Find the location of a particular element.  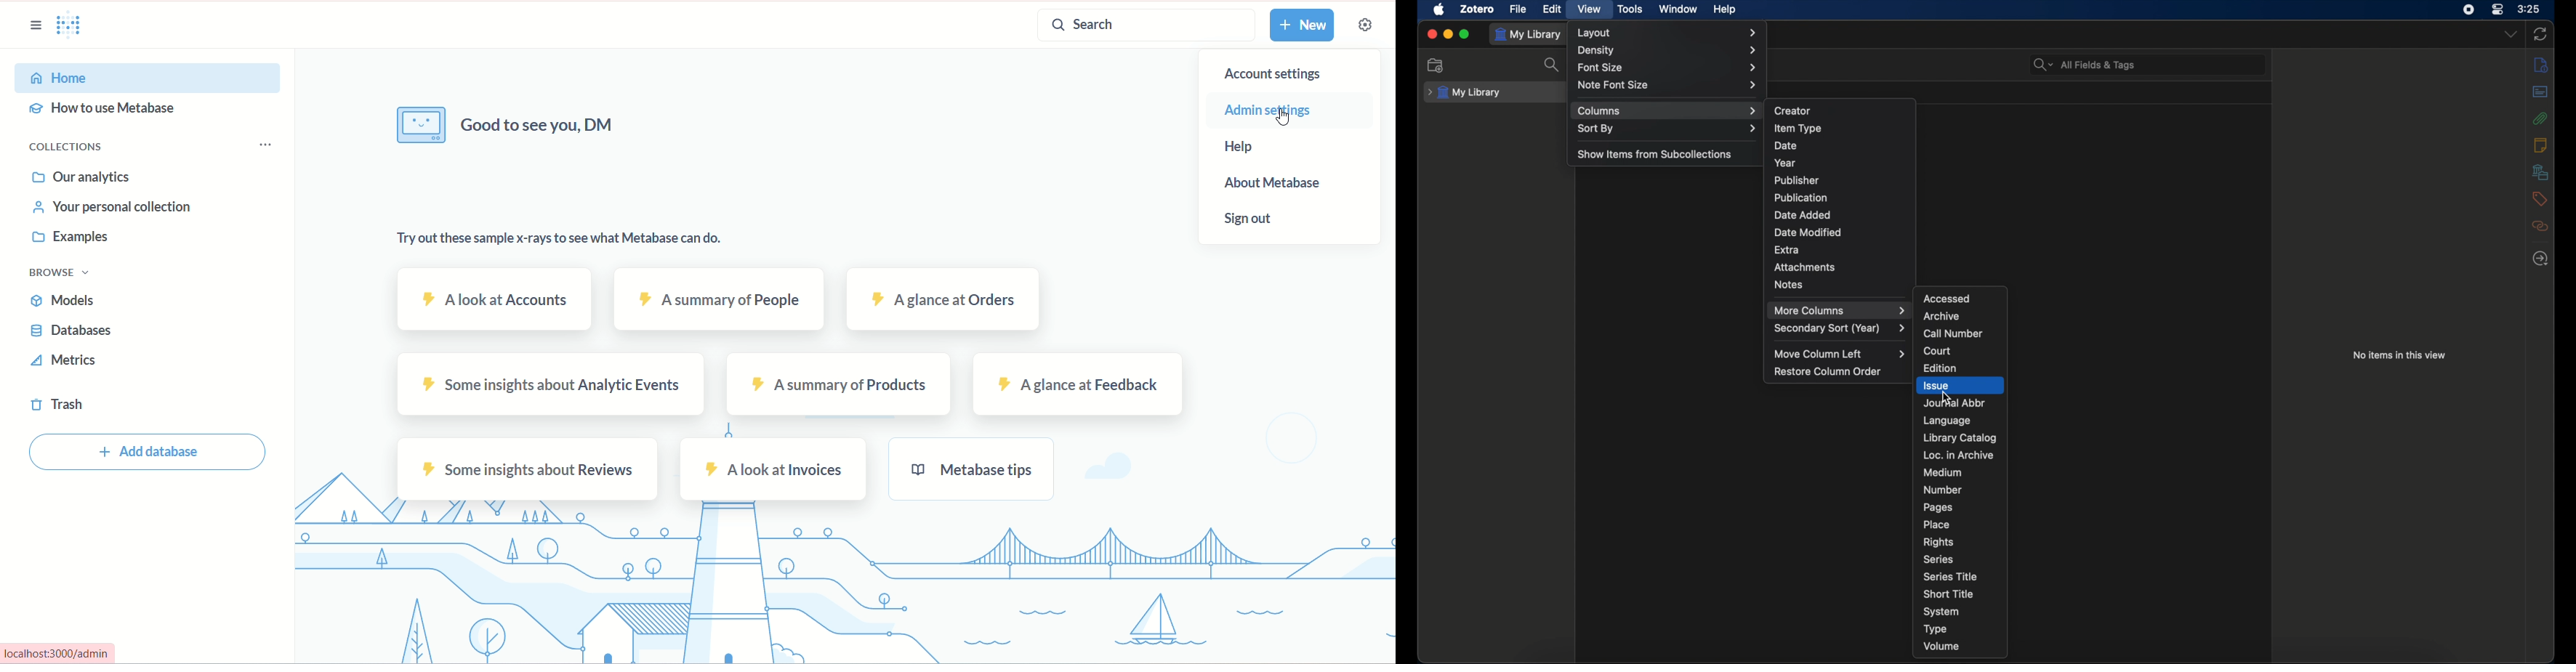

note font size is located at coordinates (1666, 85).